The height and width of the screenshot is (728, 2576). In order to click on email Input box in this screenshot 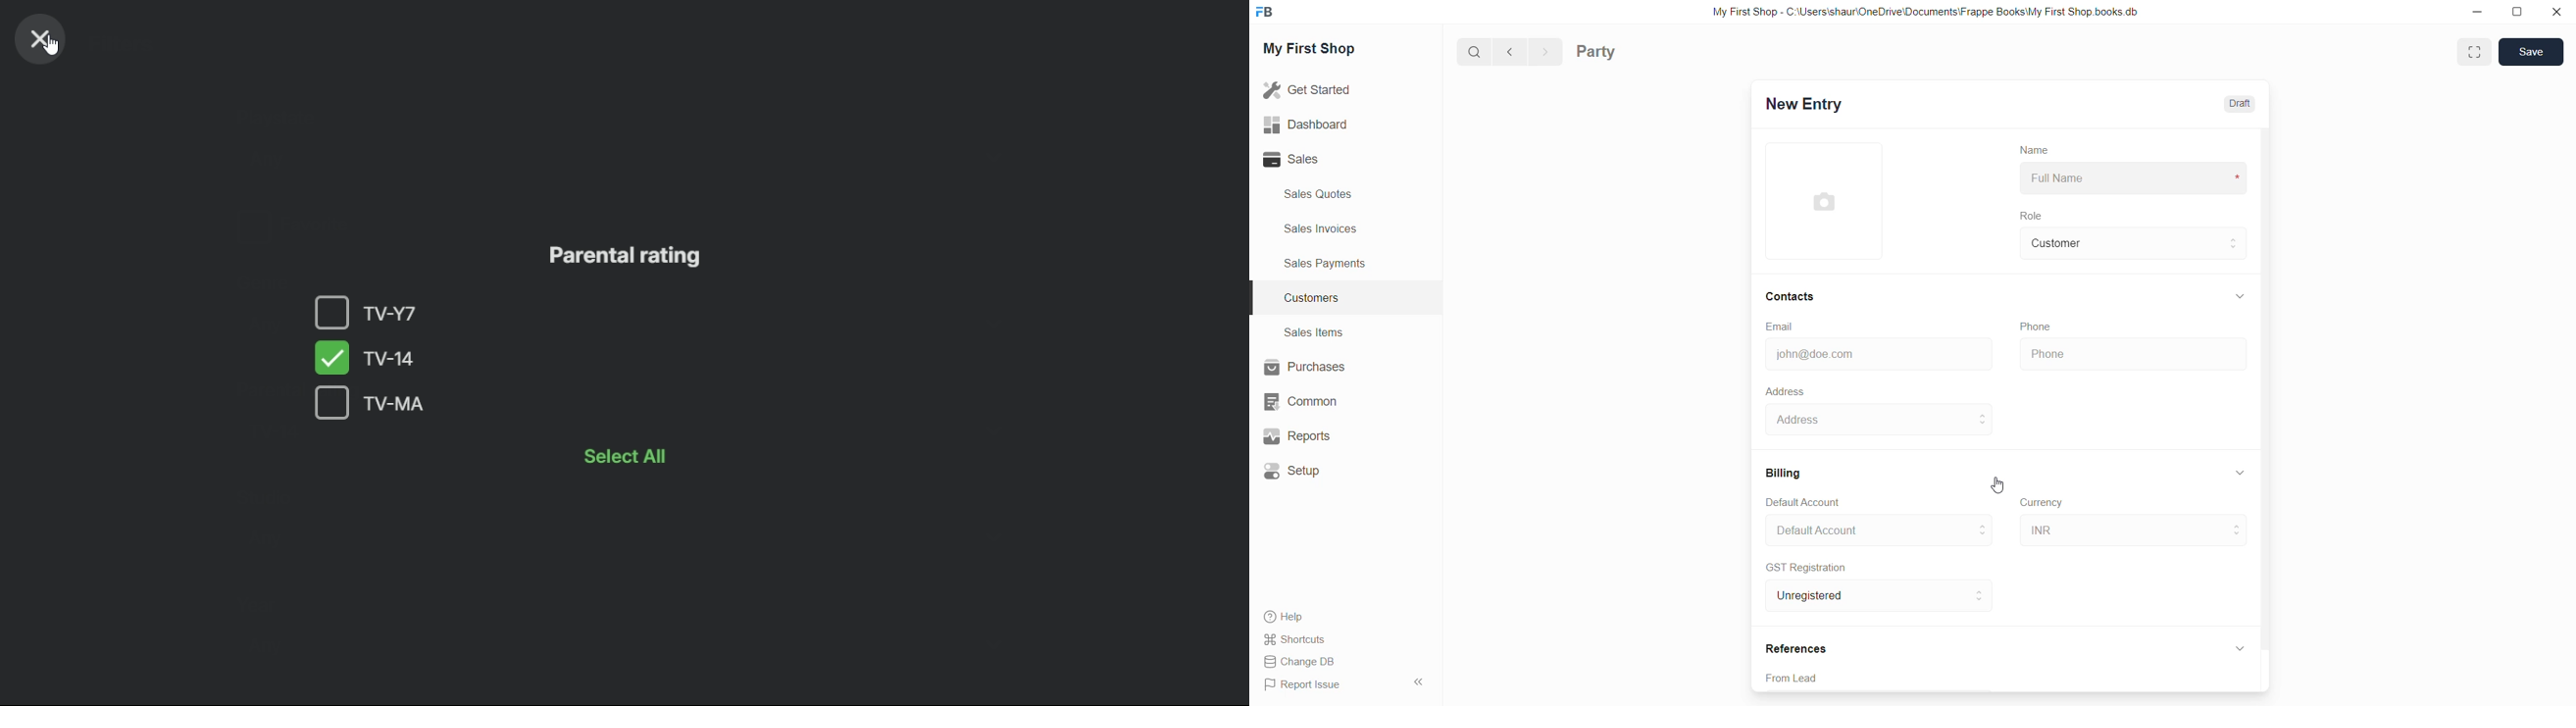, I will do `click(1874, 352)`.